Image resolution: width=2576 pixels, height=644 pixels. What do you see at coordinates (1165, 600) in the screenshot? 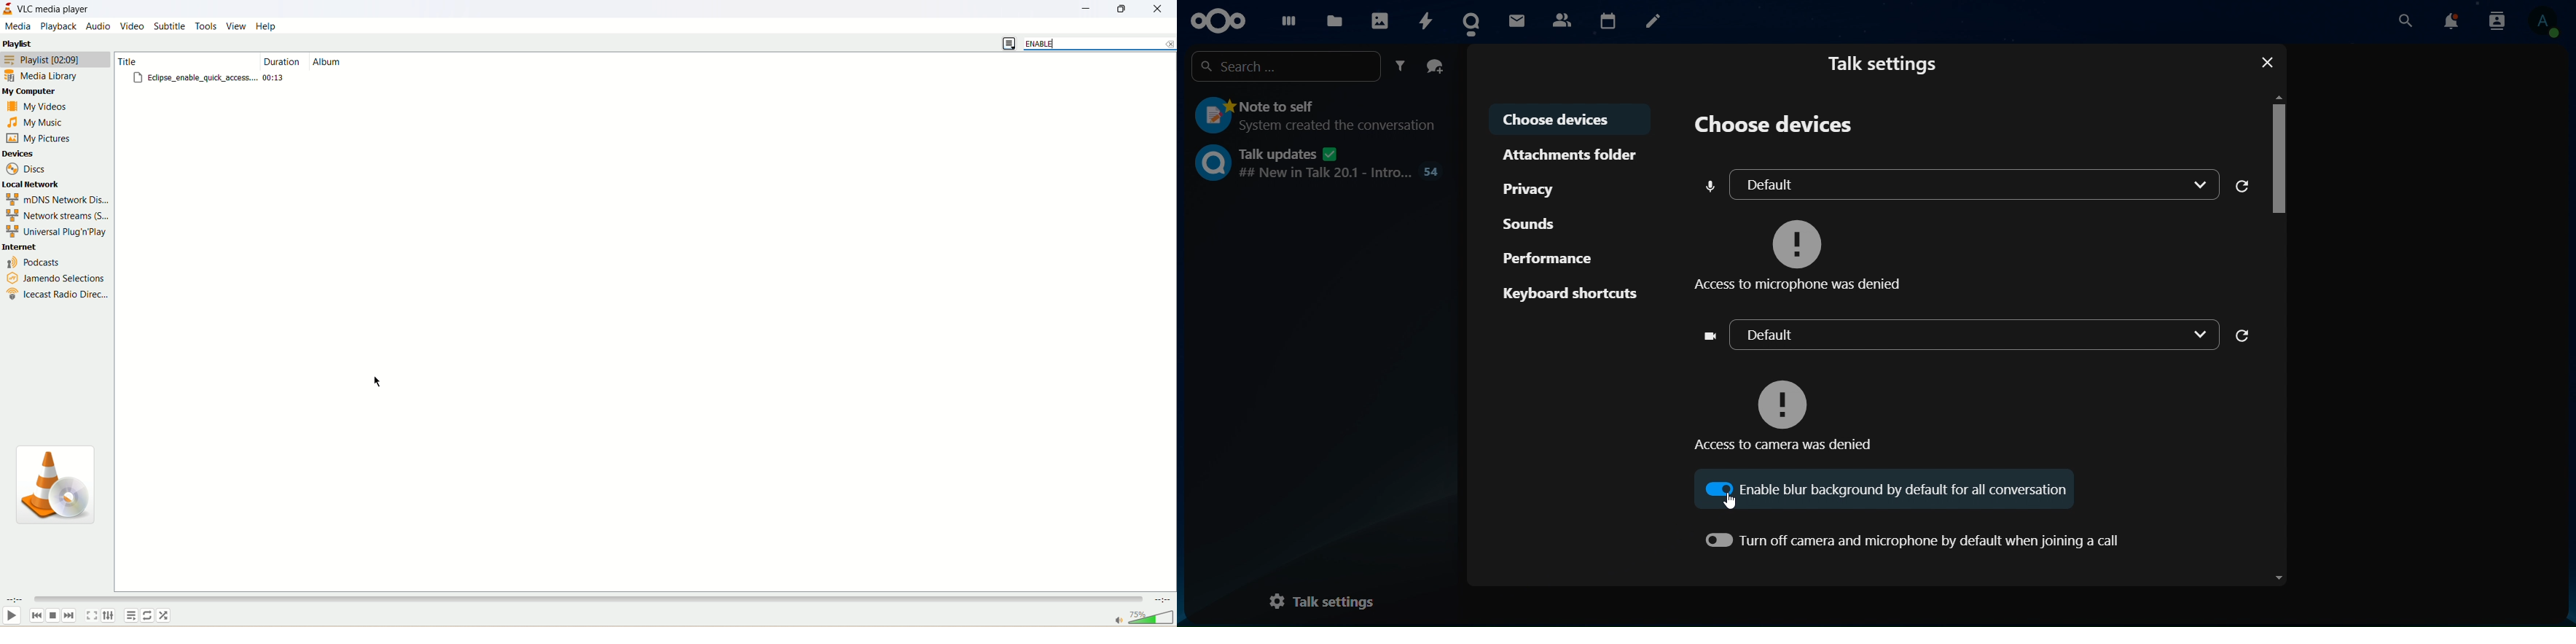
I see `time remaining` at bounding box center [1165, 600].